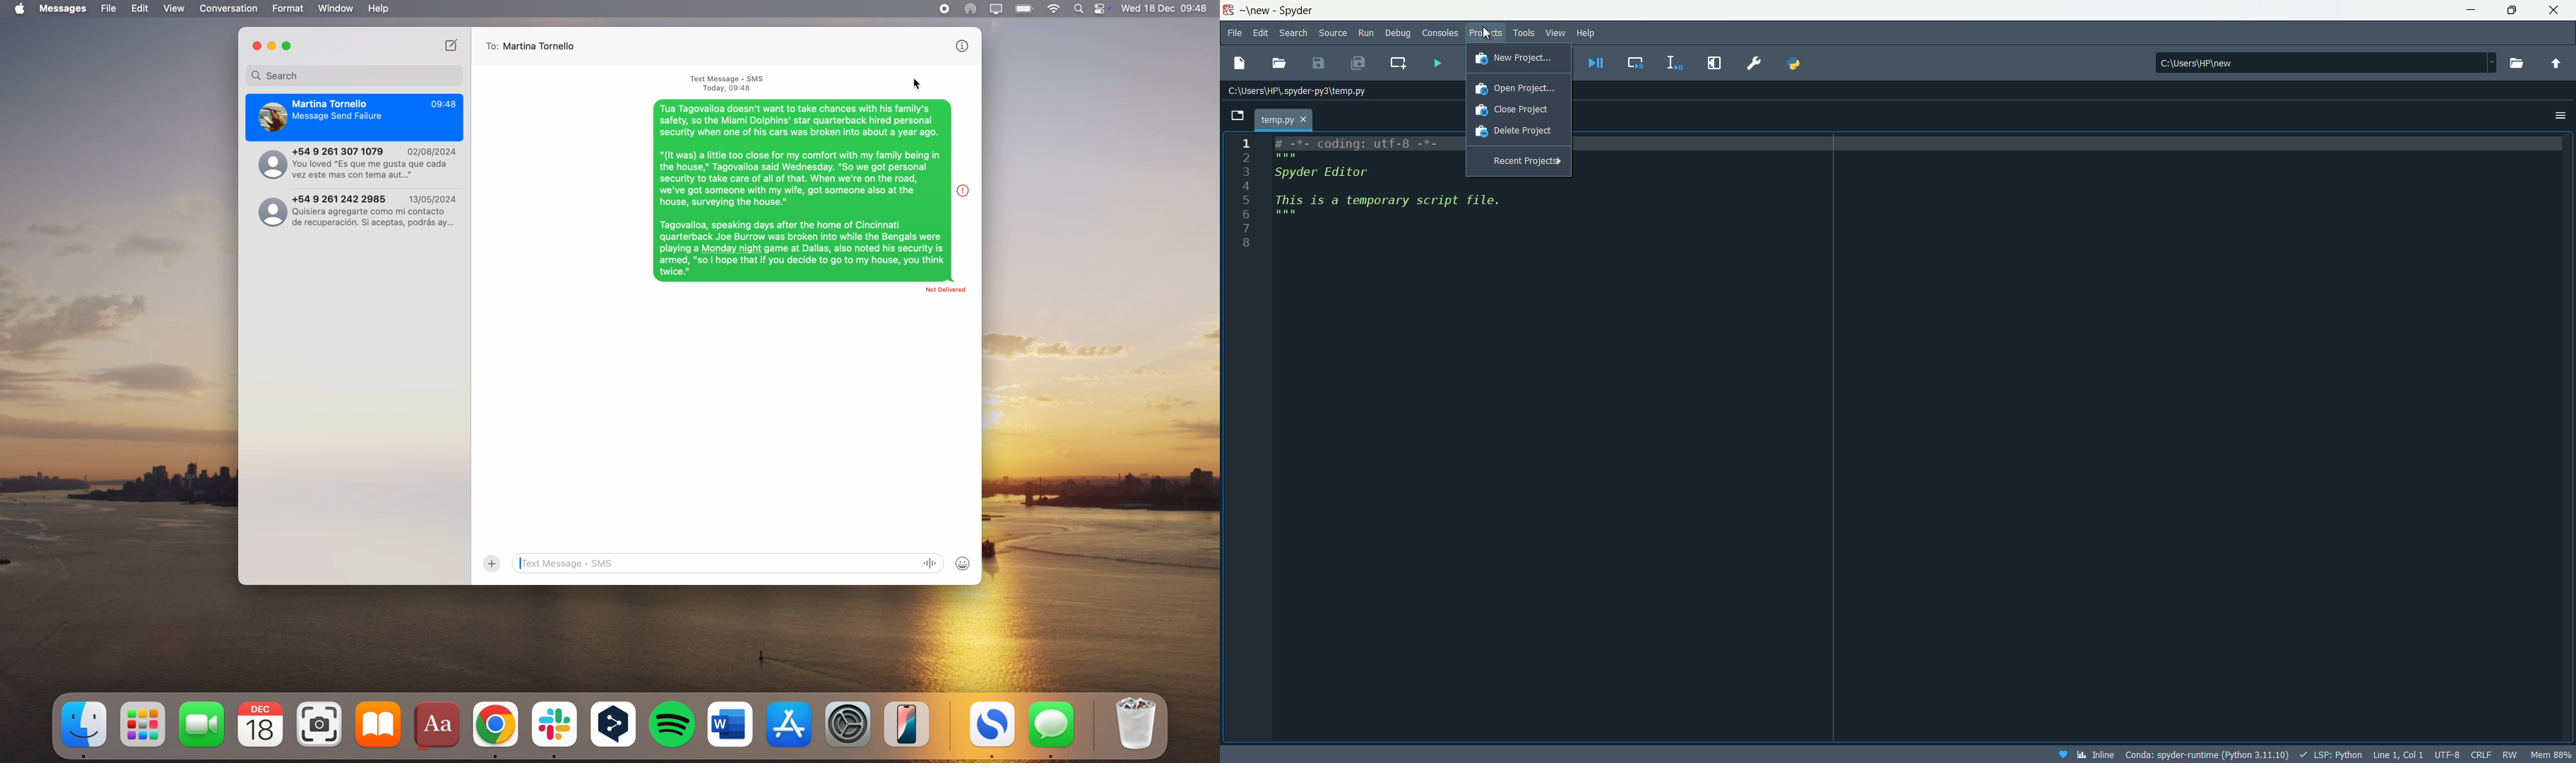  What do you see at coordinates (1105, 9) in the screenshot?
I see `screen controls` at bounding box center [1105, 9].